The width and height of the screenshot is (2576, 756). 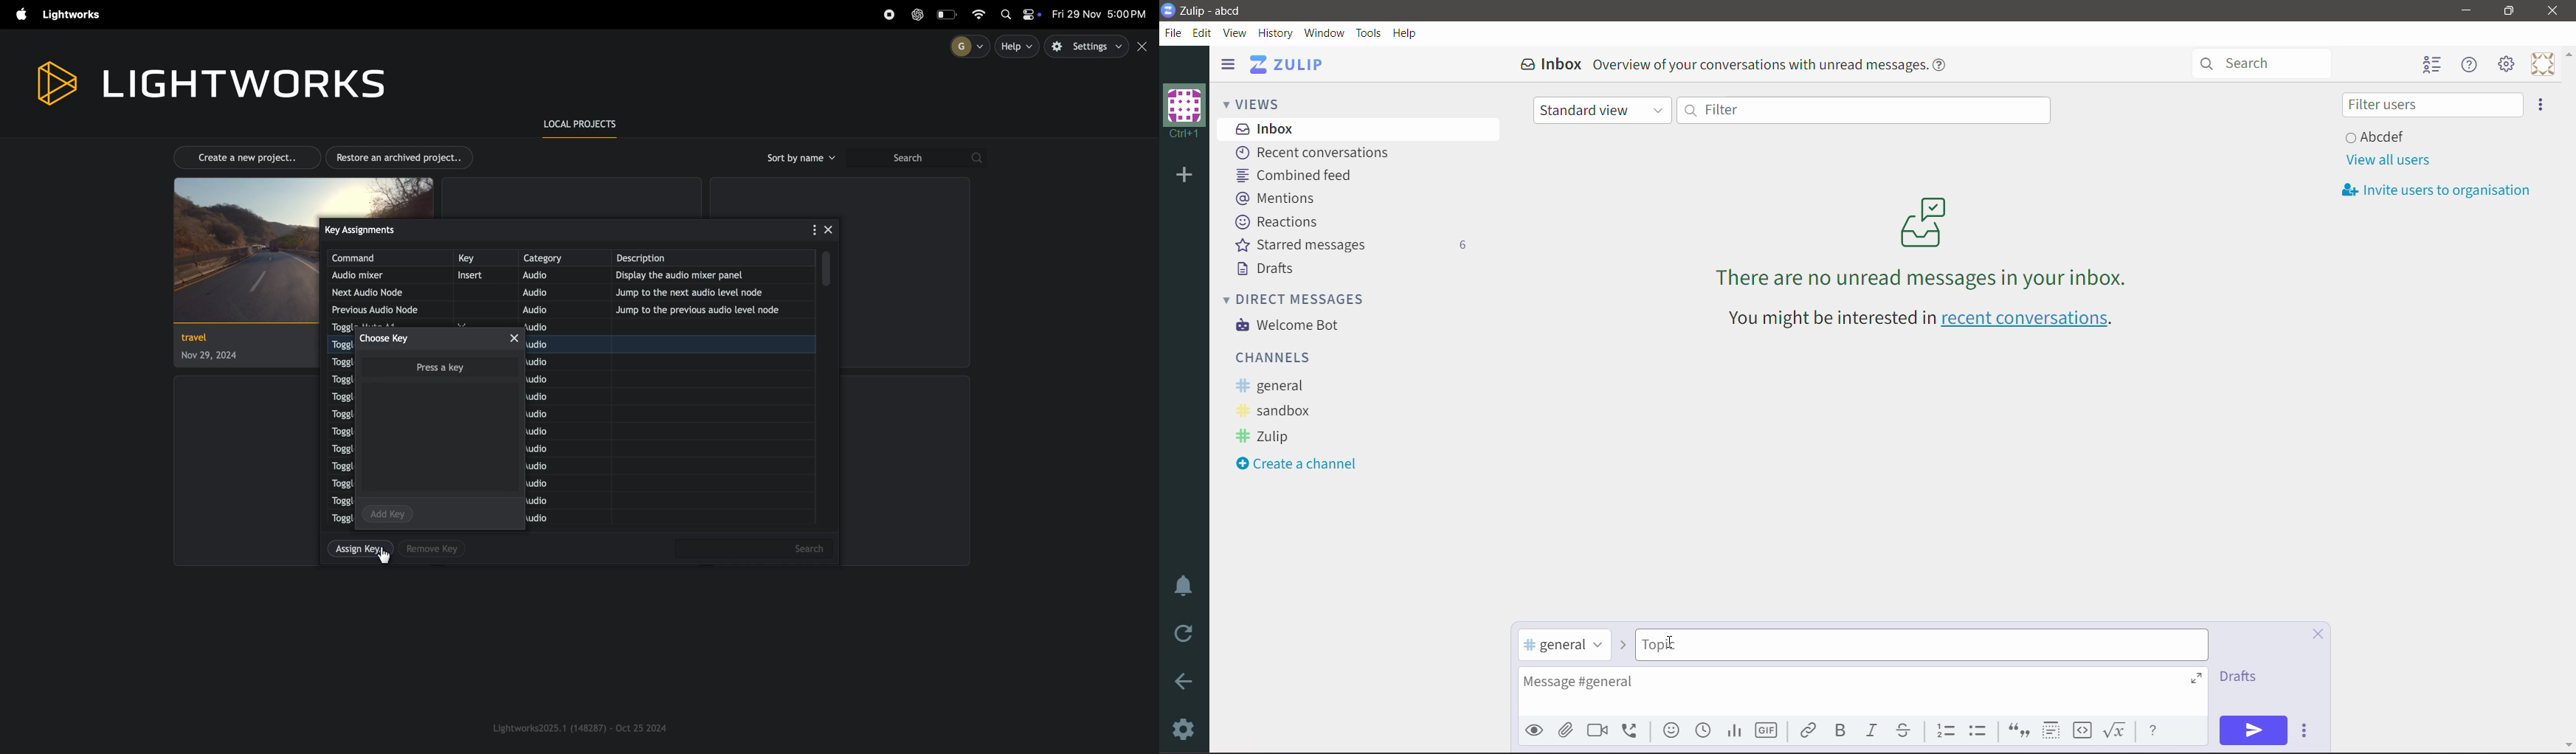 What do you see at coordinates (587, 125) in the screenshot?
I see `local prroject` at bounding box center [587, 125].